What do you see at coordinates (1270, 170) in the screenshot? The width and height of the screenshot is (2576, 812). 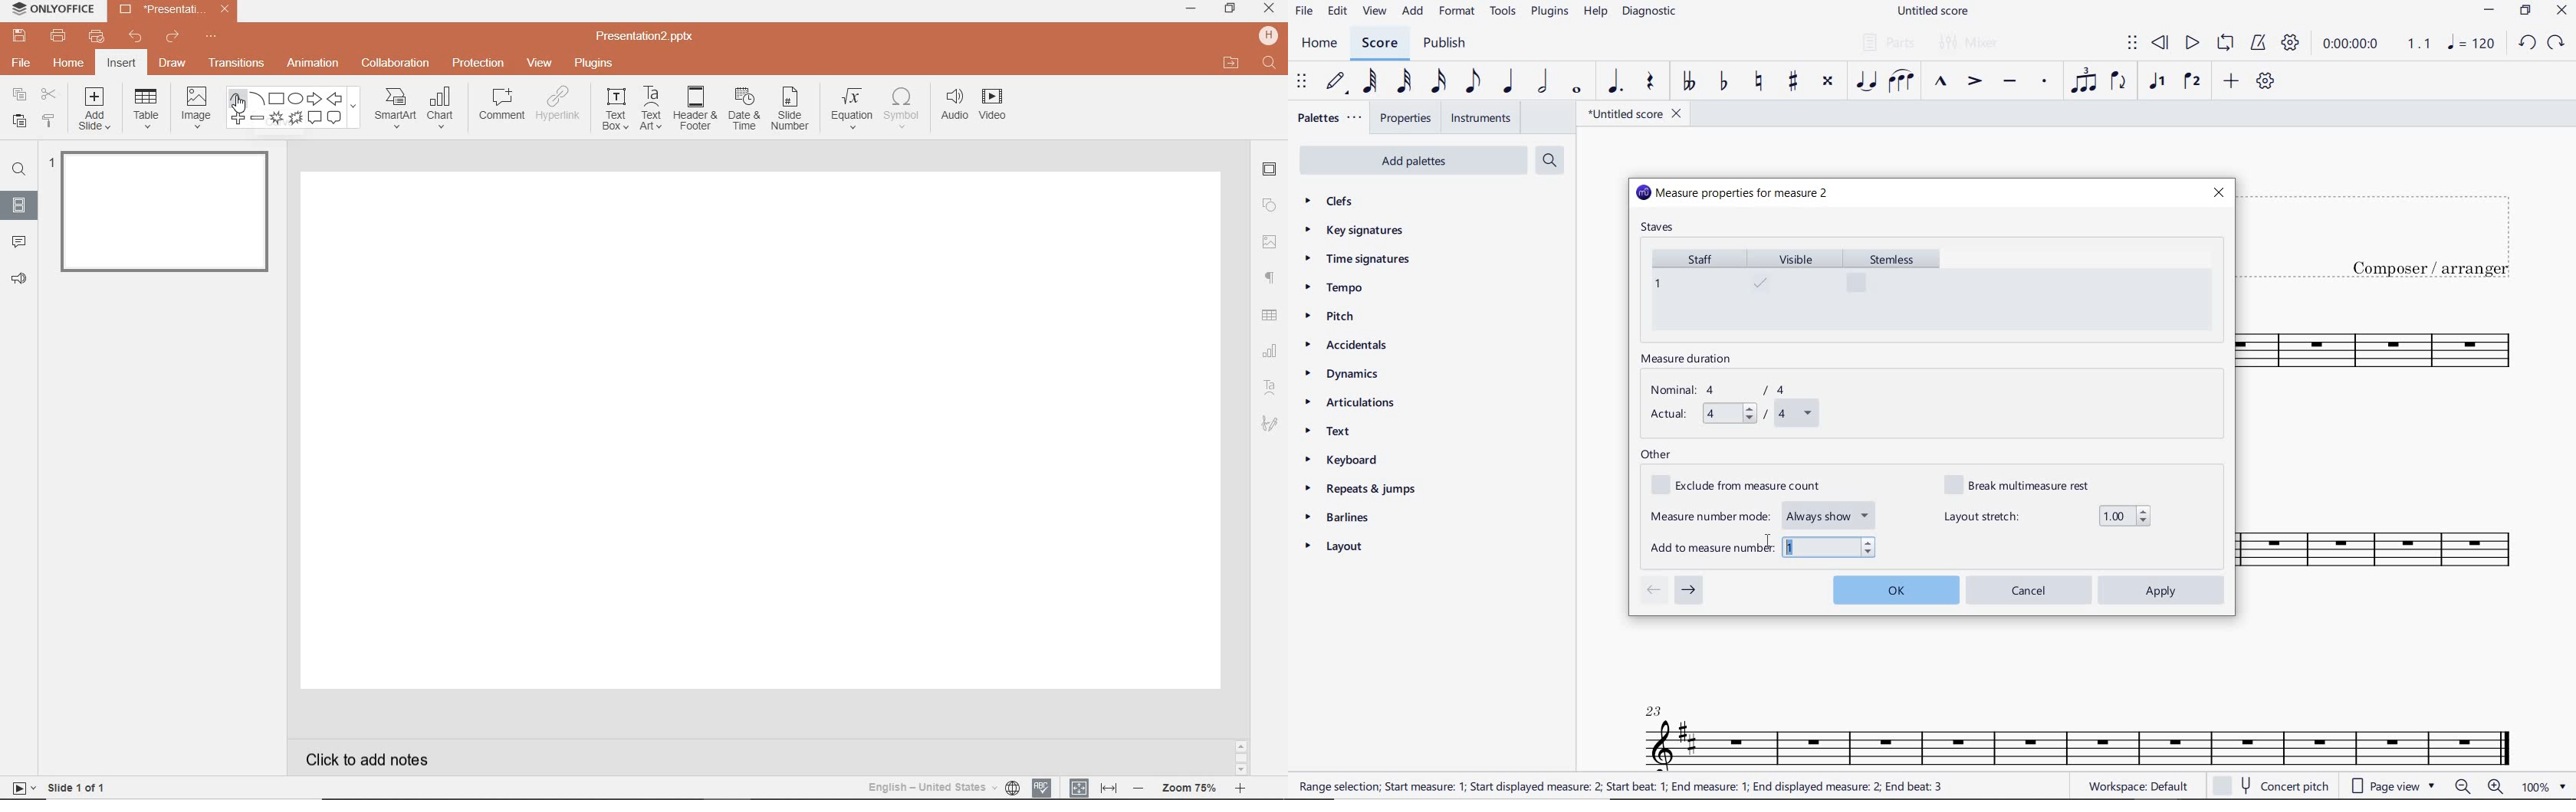 I see `SLIDE SETTINGS` at bounding box center [1270, 170].